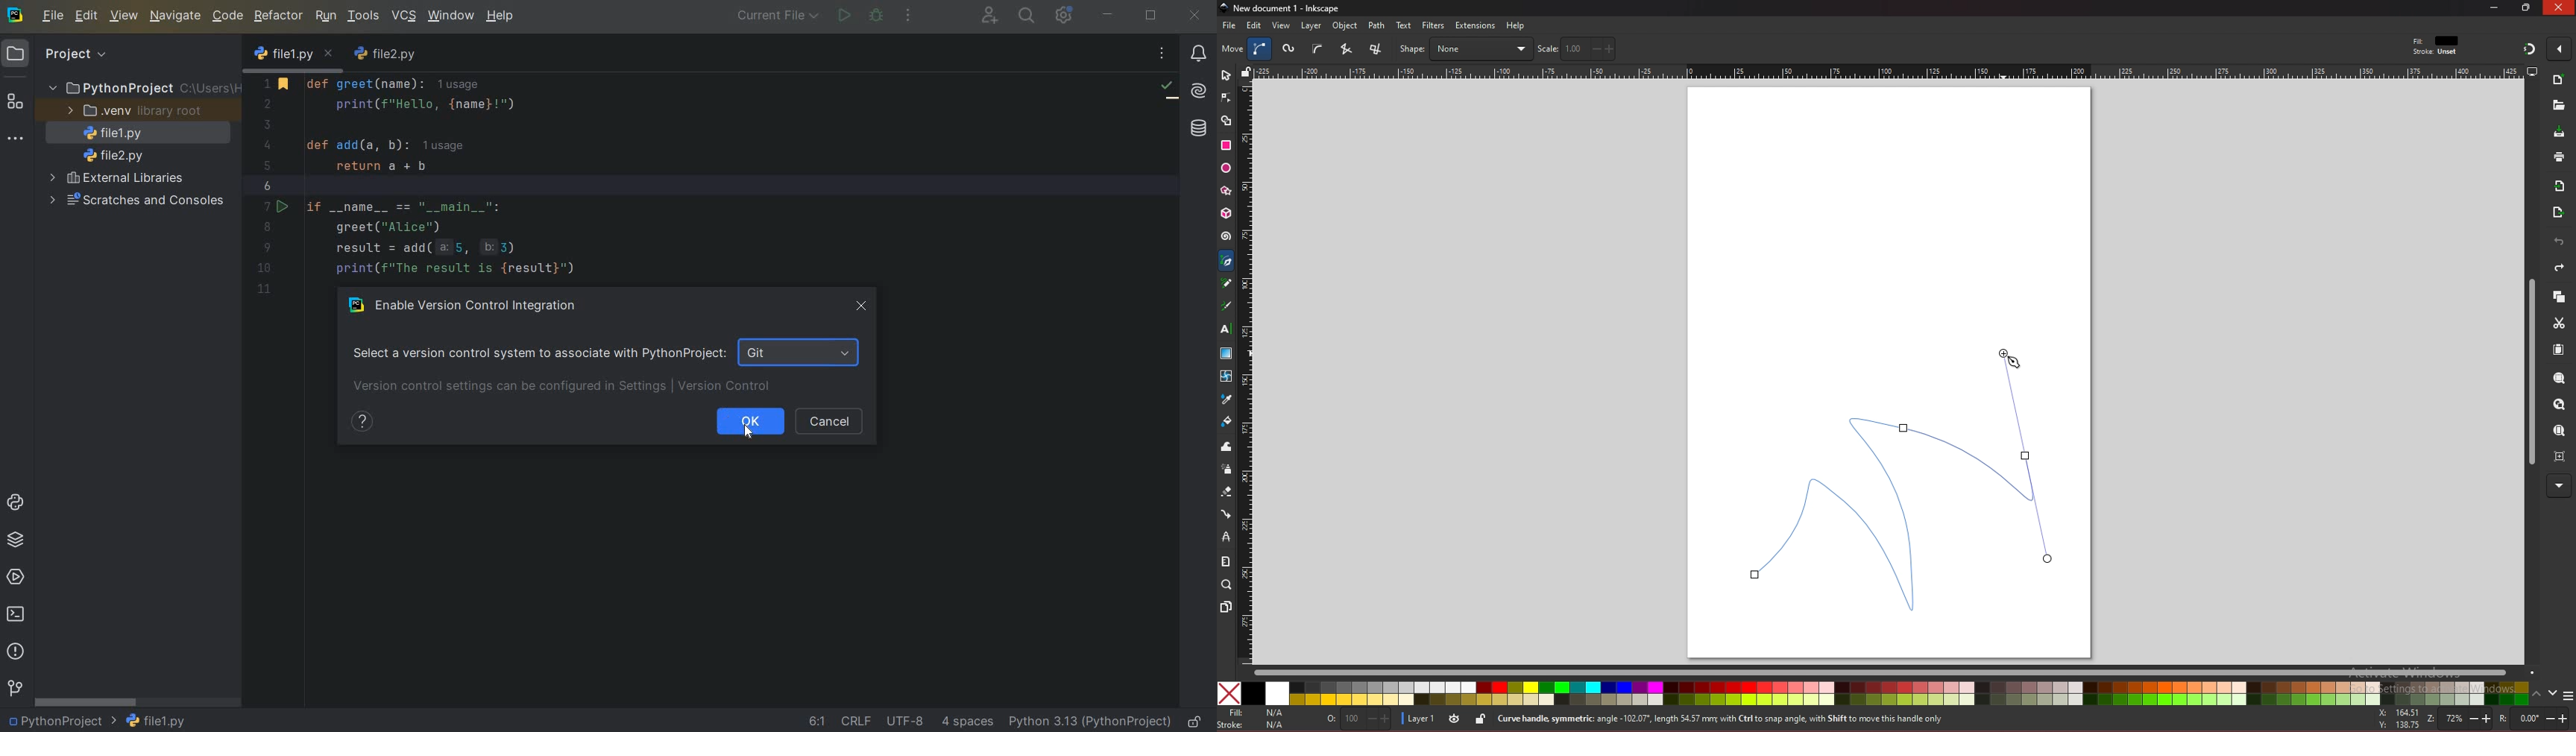 This screenshot has width=2576, height=756. I want to click on refactor, so click(279, 16).